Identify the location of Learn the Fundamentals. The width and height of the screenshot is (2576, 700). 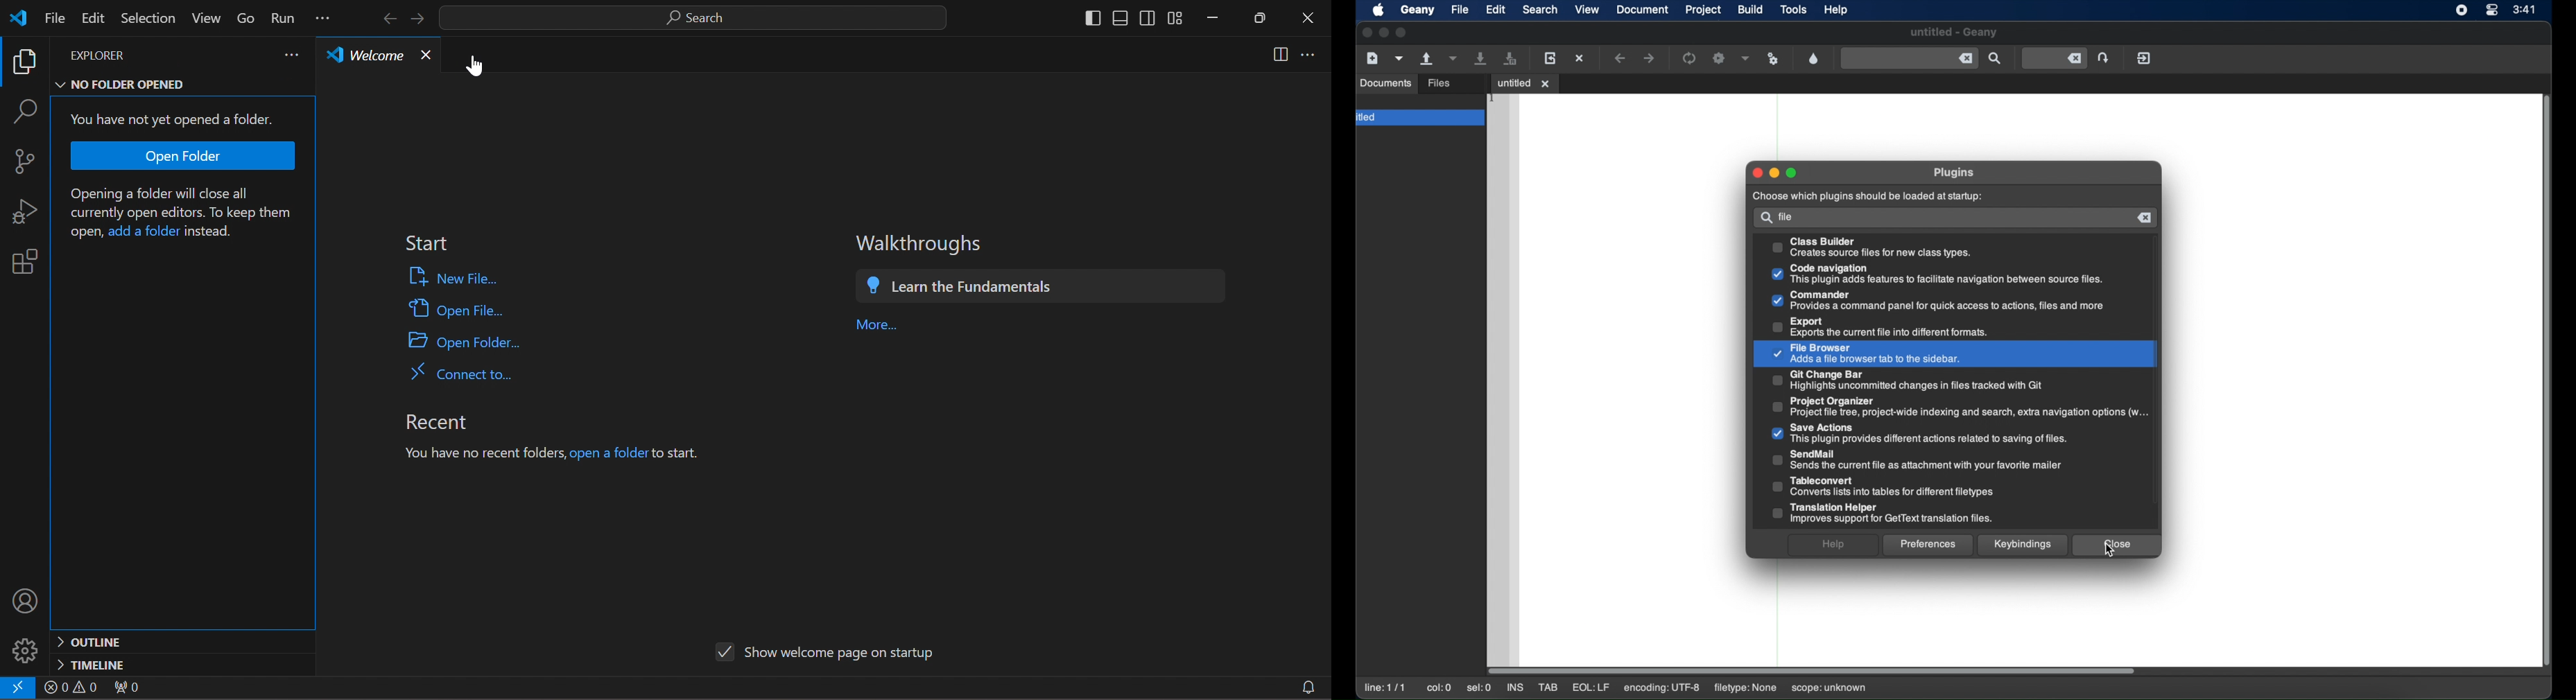
(978, 287).